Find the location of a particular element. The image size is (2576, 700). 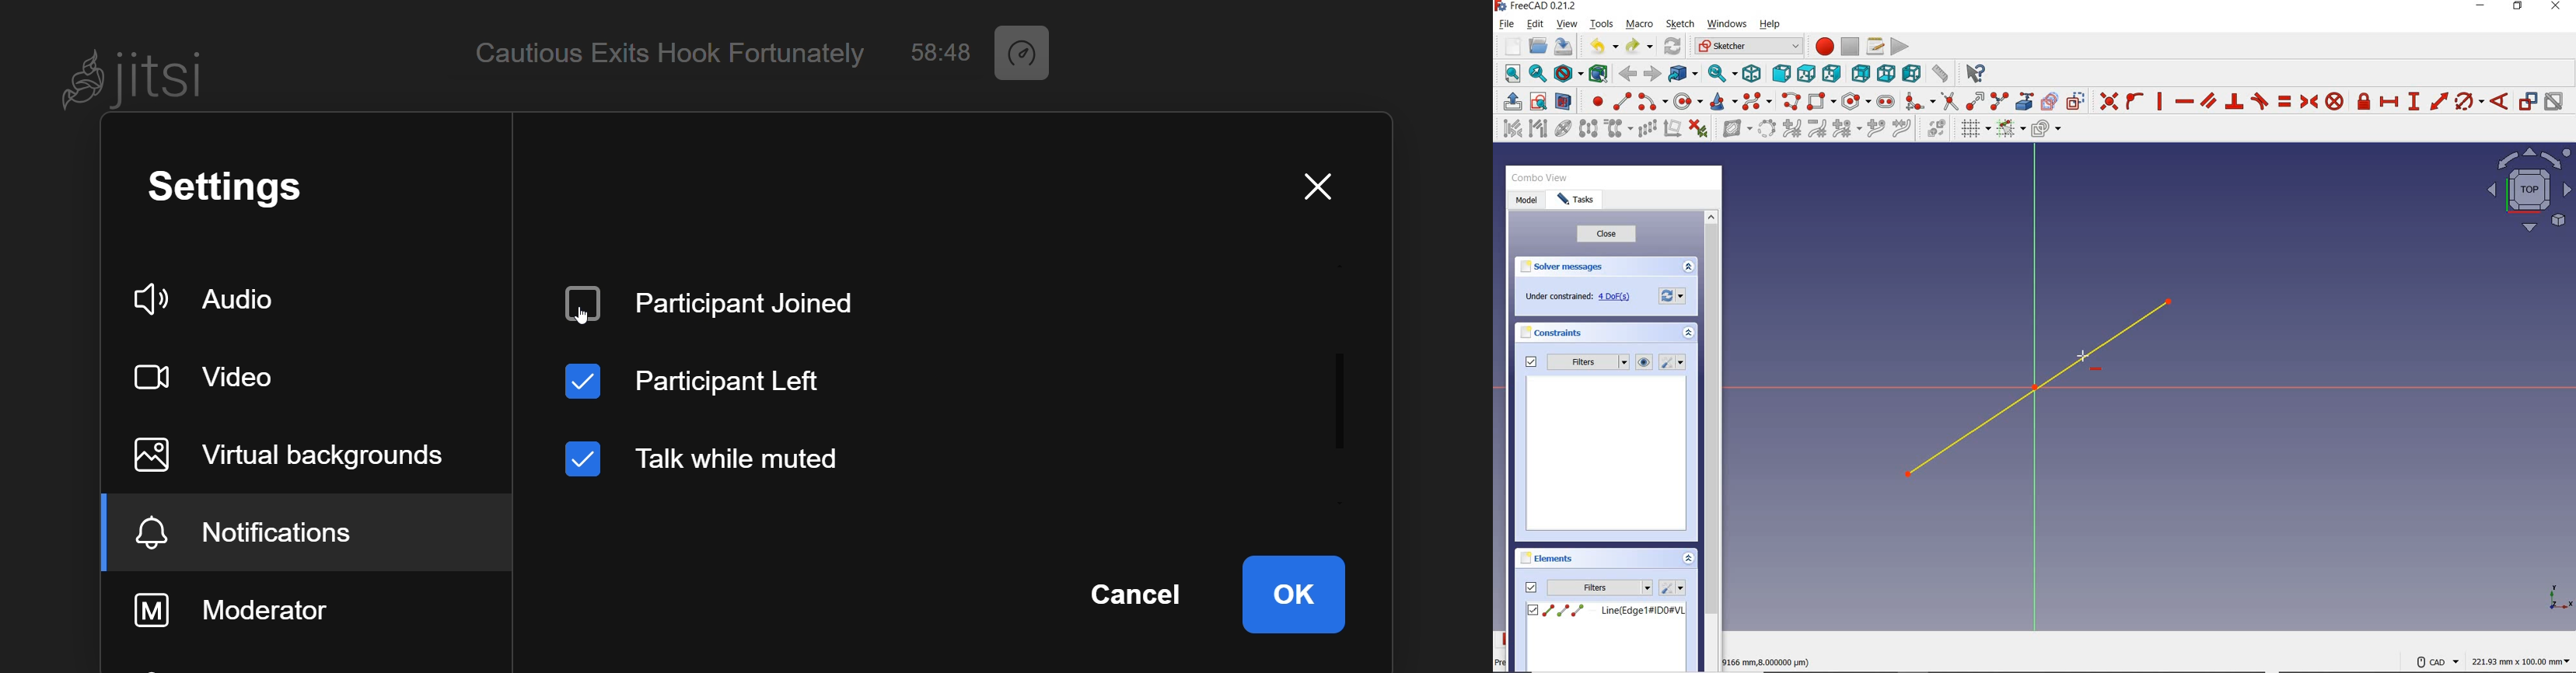

UNDO is located at coordinates (1603, 48).